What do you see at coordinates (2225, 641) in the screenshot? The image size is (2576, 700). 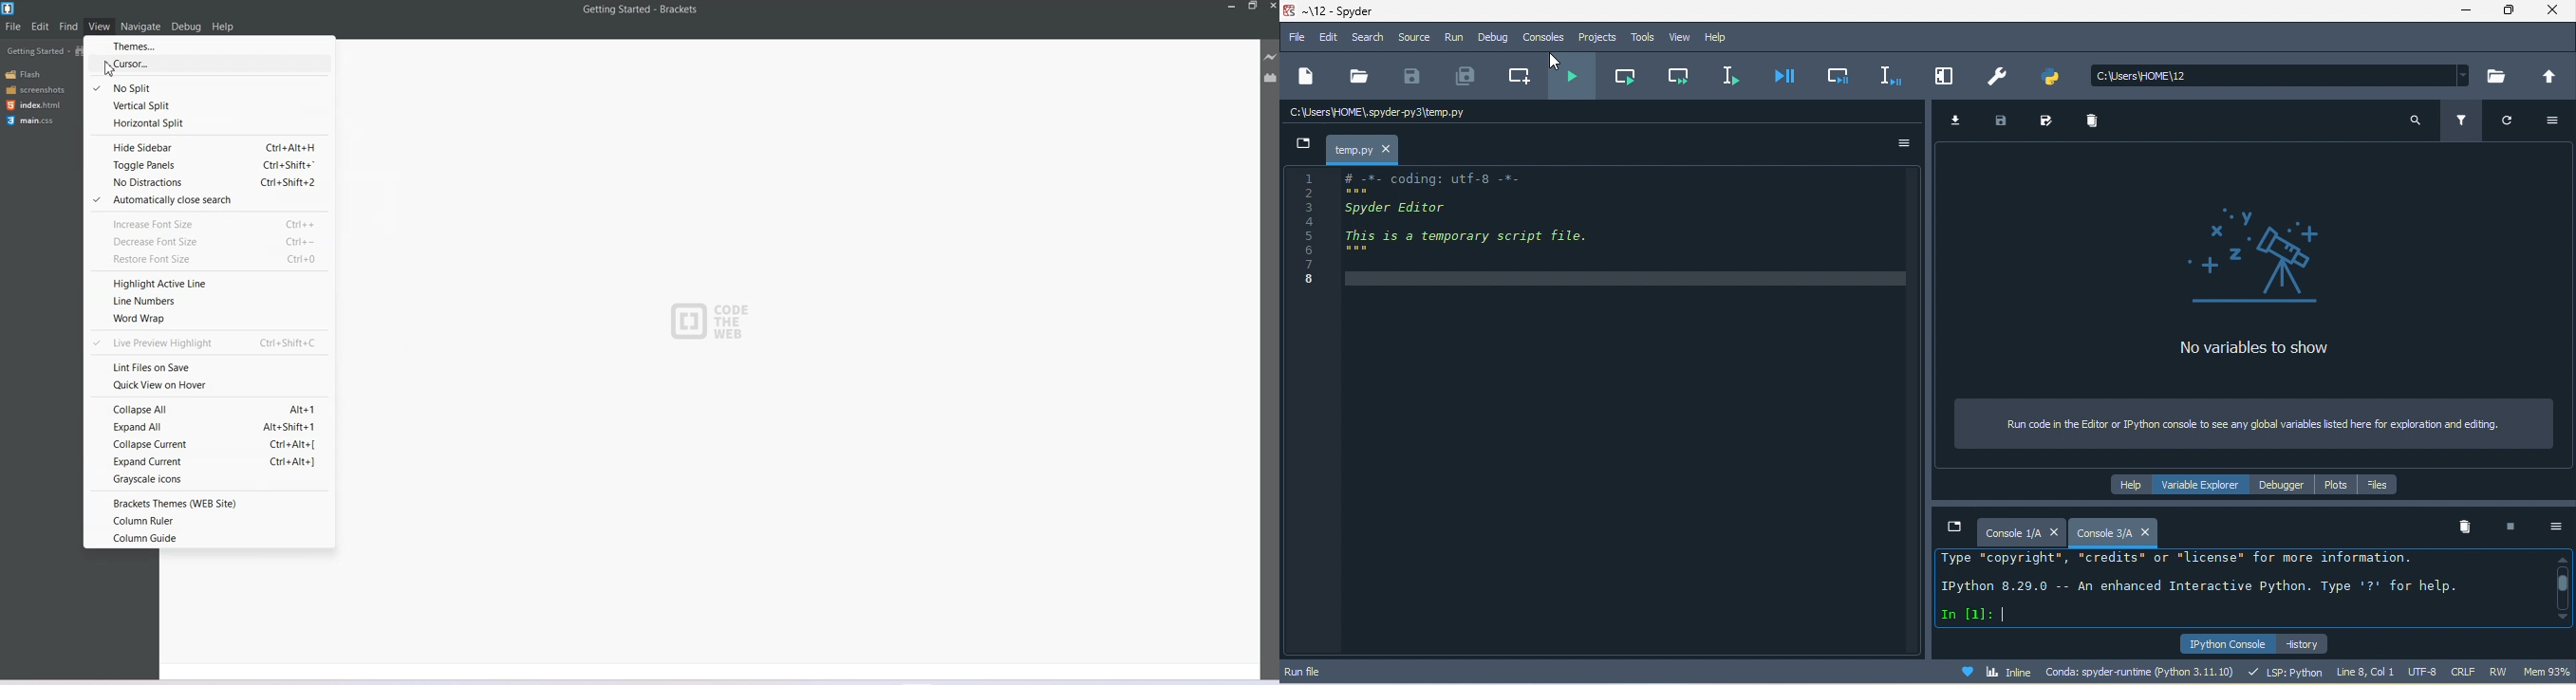 I see `ipython console` at bounding box center [2225, 641].